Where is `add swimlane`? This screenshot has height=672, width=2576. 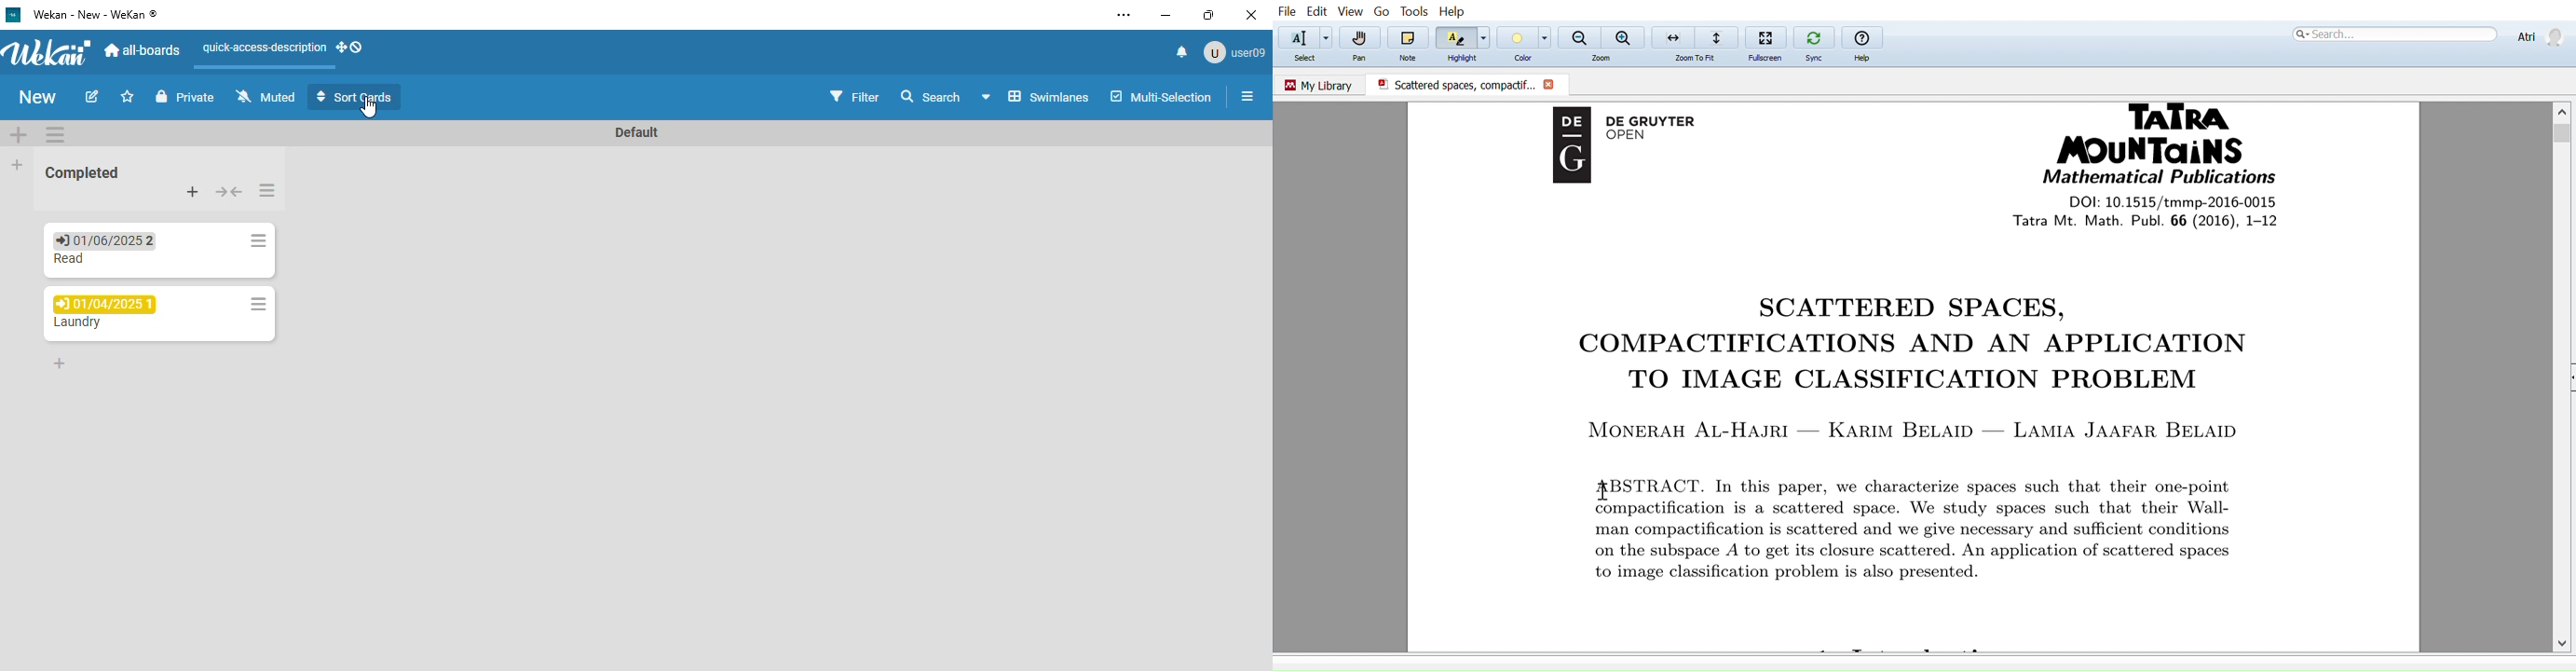
add swimlane is located at coordinates (19, 133).